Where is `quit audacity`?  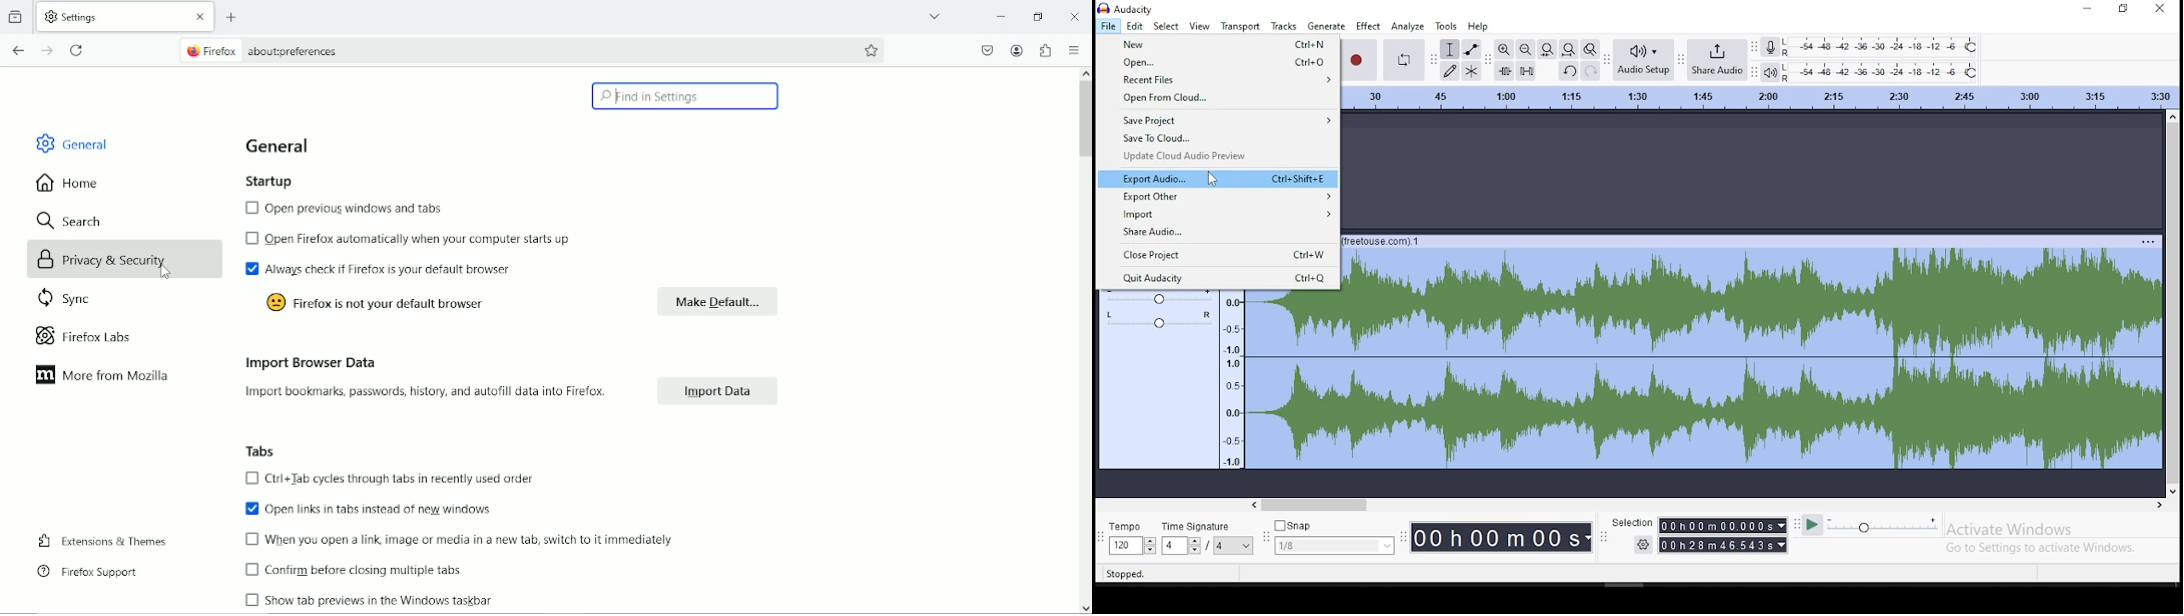 quit audacity is located at coordinates (1219, 275).